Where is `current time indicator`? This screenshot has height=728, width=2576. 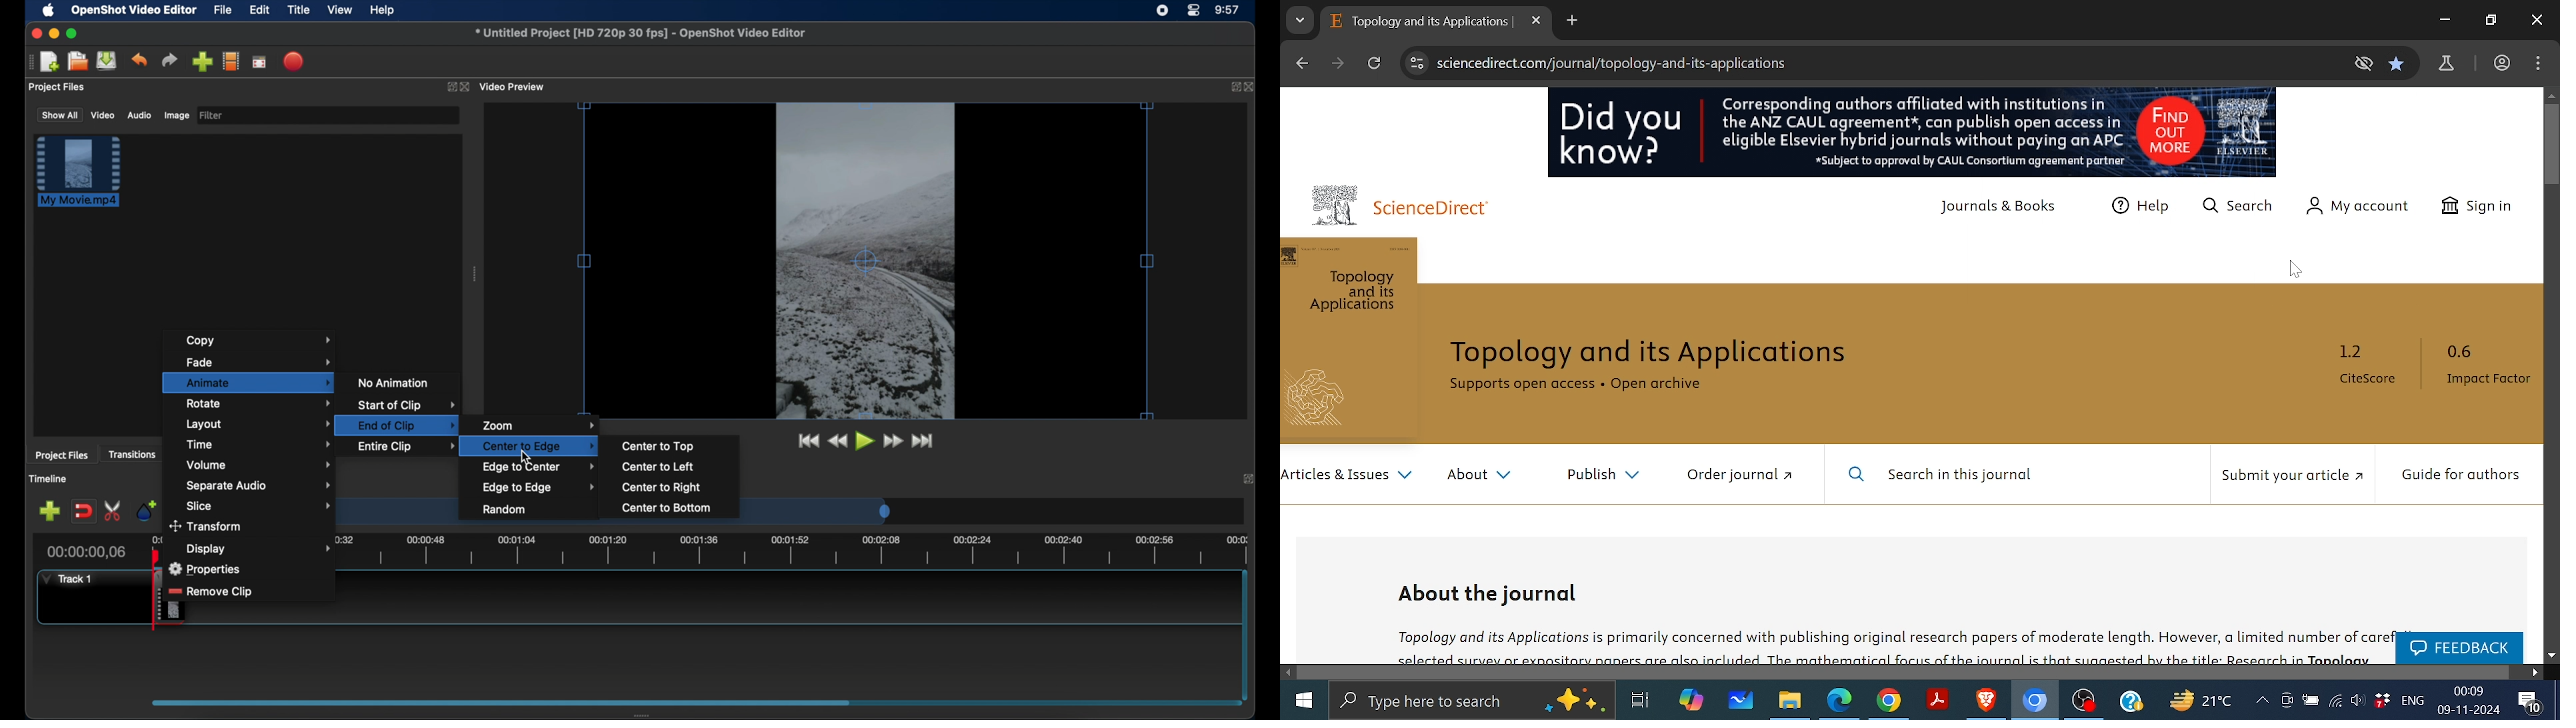 current time indicator is located at coordinates (87, 552).